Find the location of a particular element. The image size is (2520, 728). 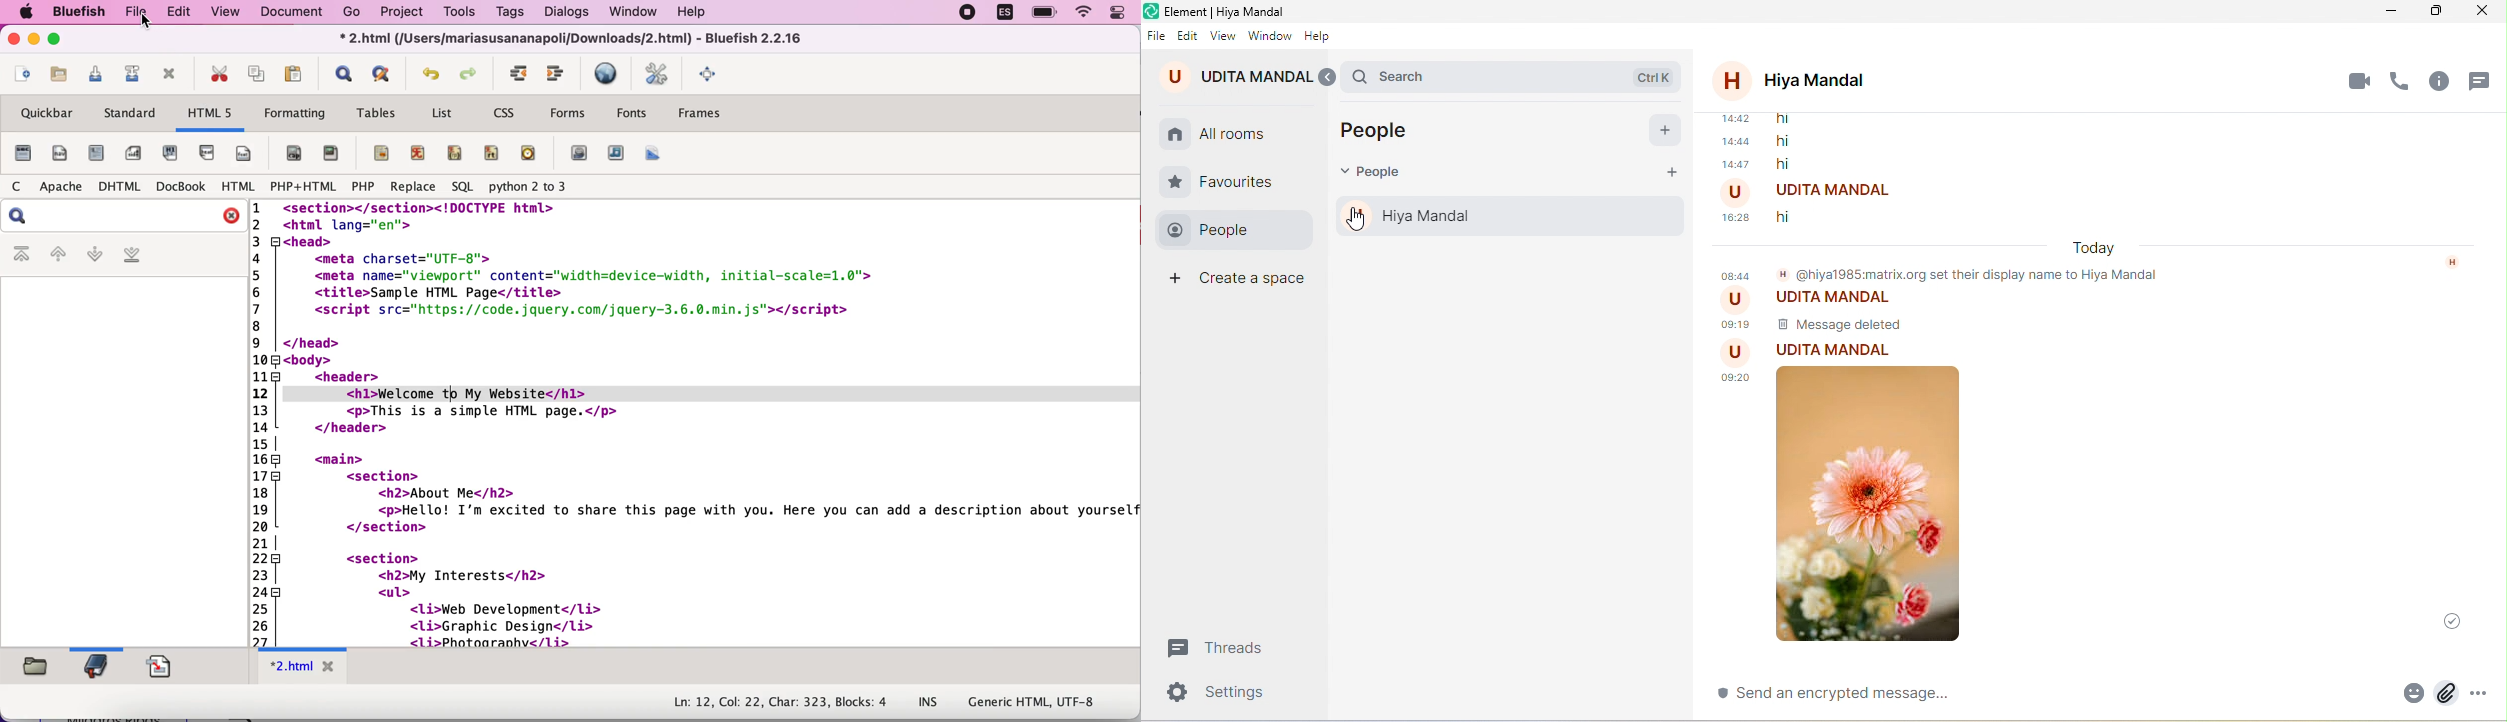

edit is located at coordinates (1188, 31).